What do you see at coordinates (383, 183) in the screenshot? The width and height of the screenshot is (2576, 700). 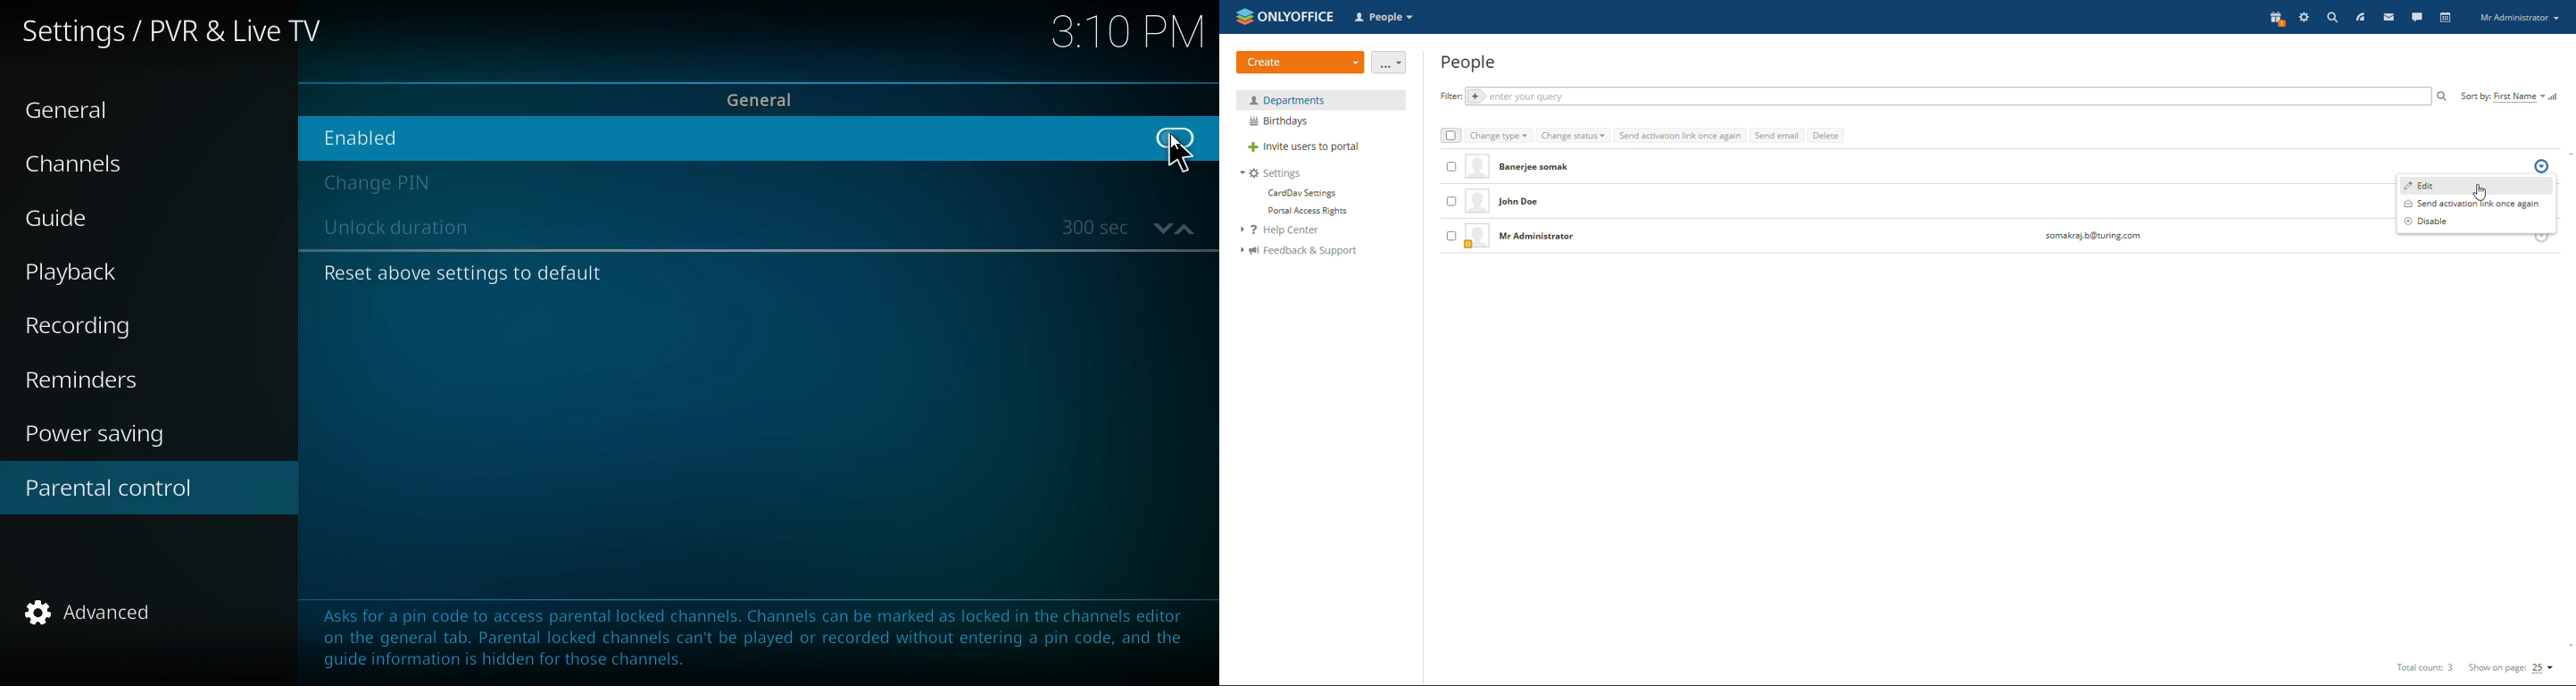 I see `change pin` at bounding box center [383, 183].